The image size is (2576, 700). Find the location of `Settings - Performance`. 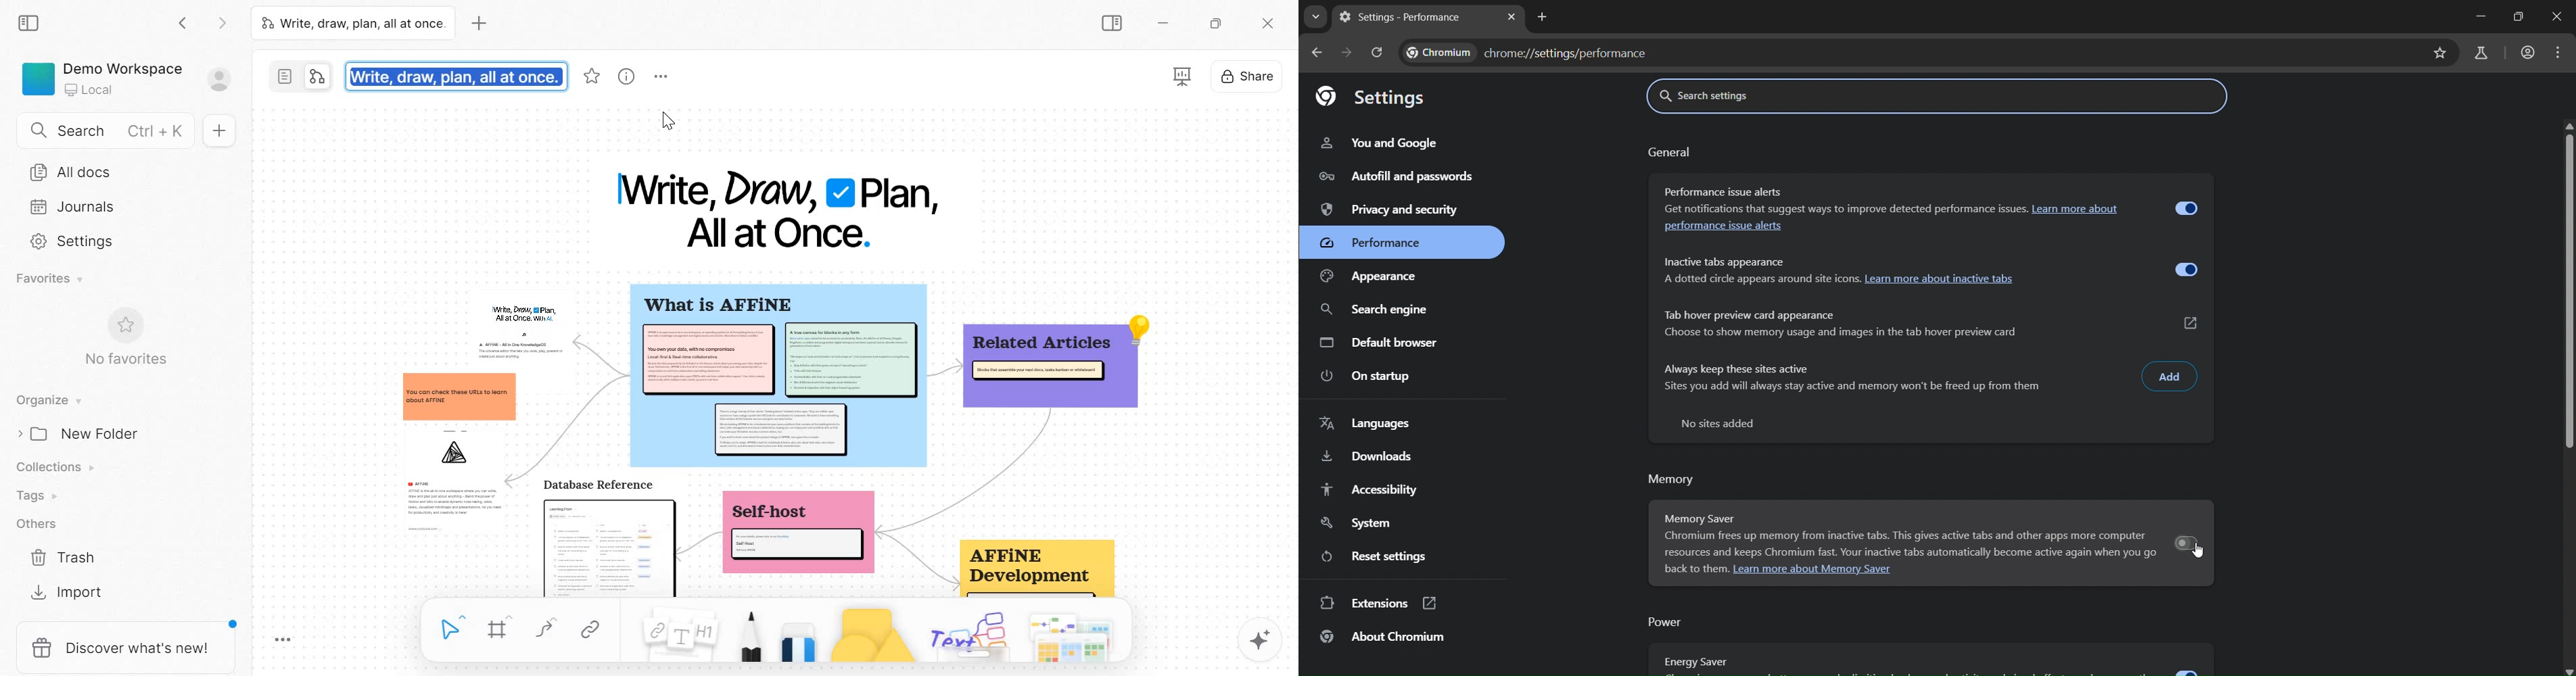

Settings - Performance is located at coordinates (1411, 17).